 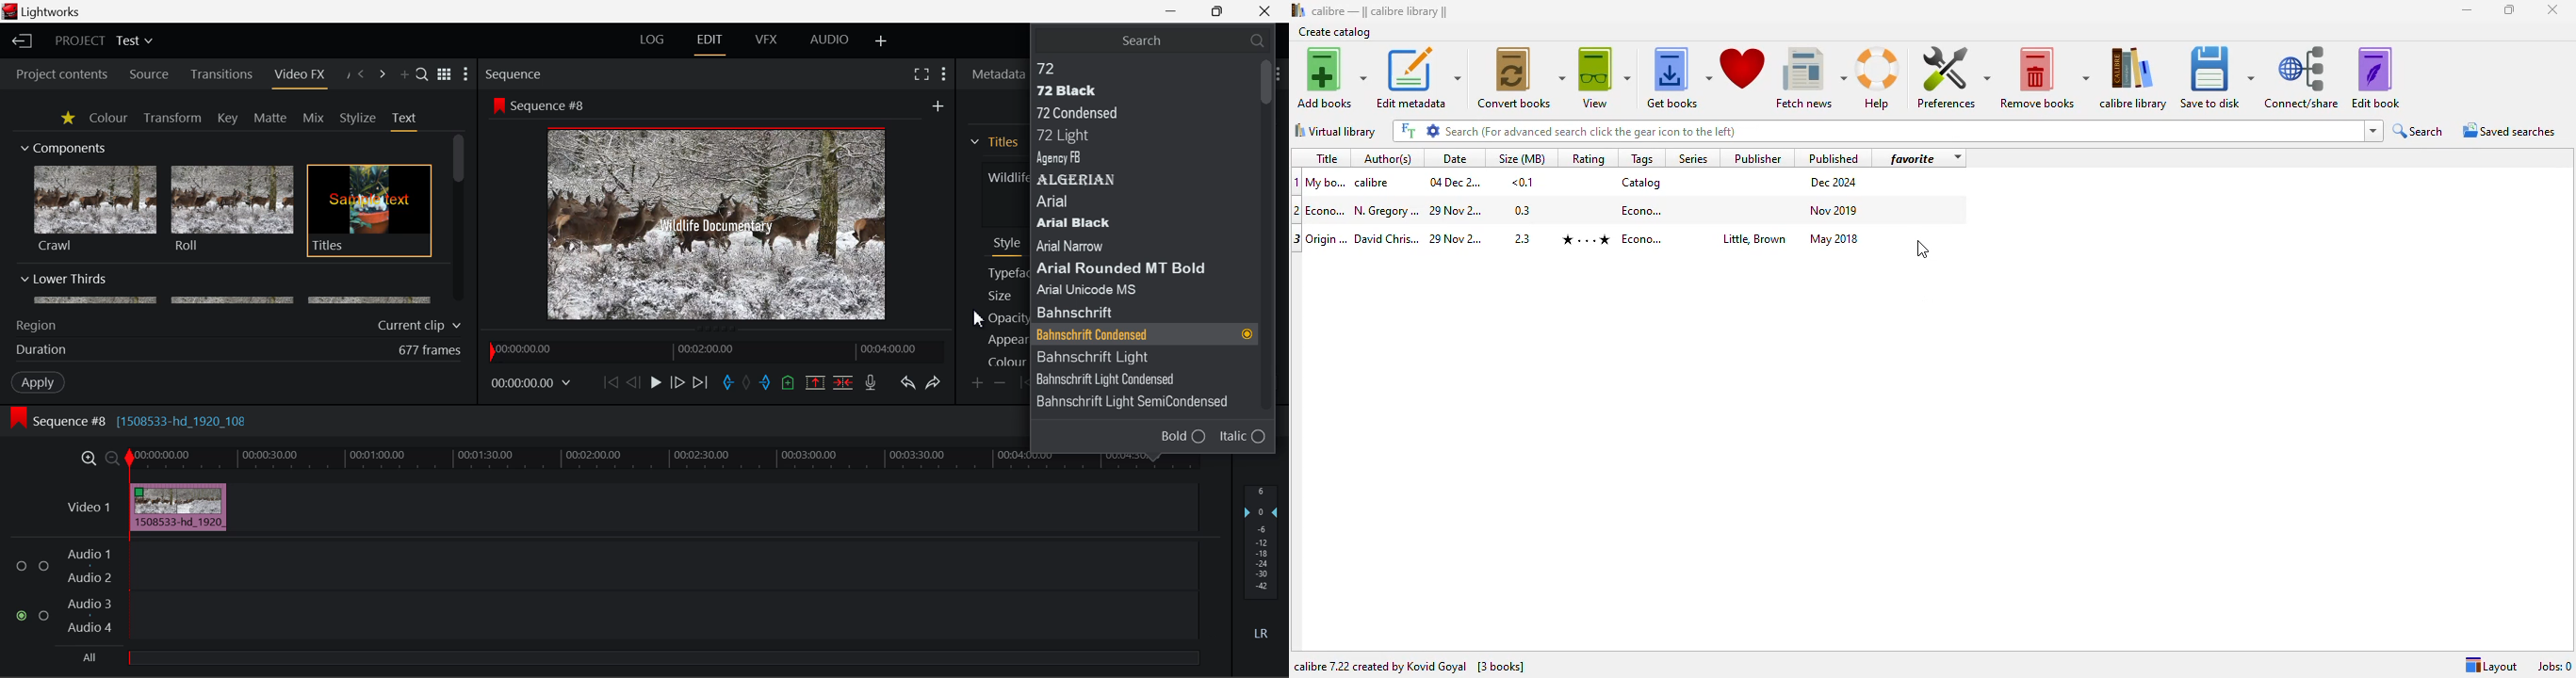 I want to click on 2, so click(x=1297, y=210).